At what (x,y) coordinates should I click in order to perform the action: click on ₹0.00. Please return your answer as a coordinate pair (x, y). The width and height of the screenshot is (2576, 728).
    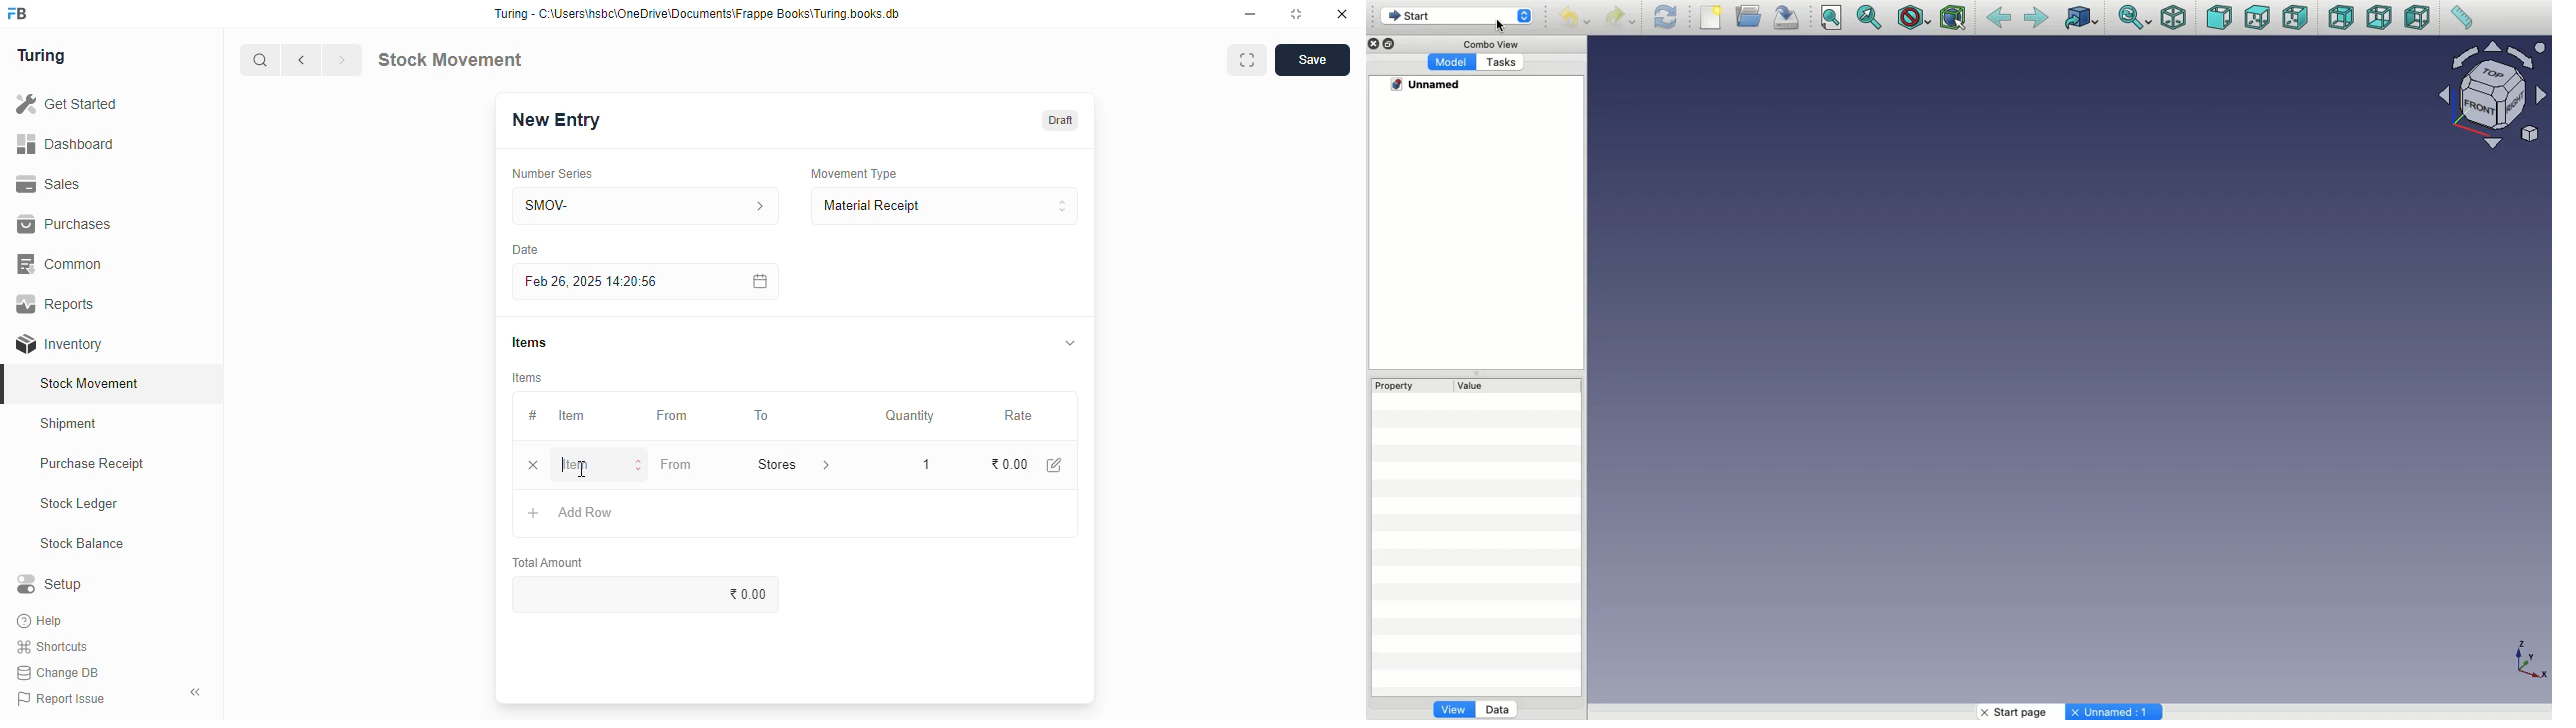
    Looking at the image, I should click on (650, 594).